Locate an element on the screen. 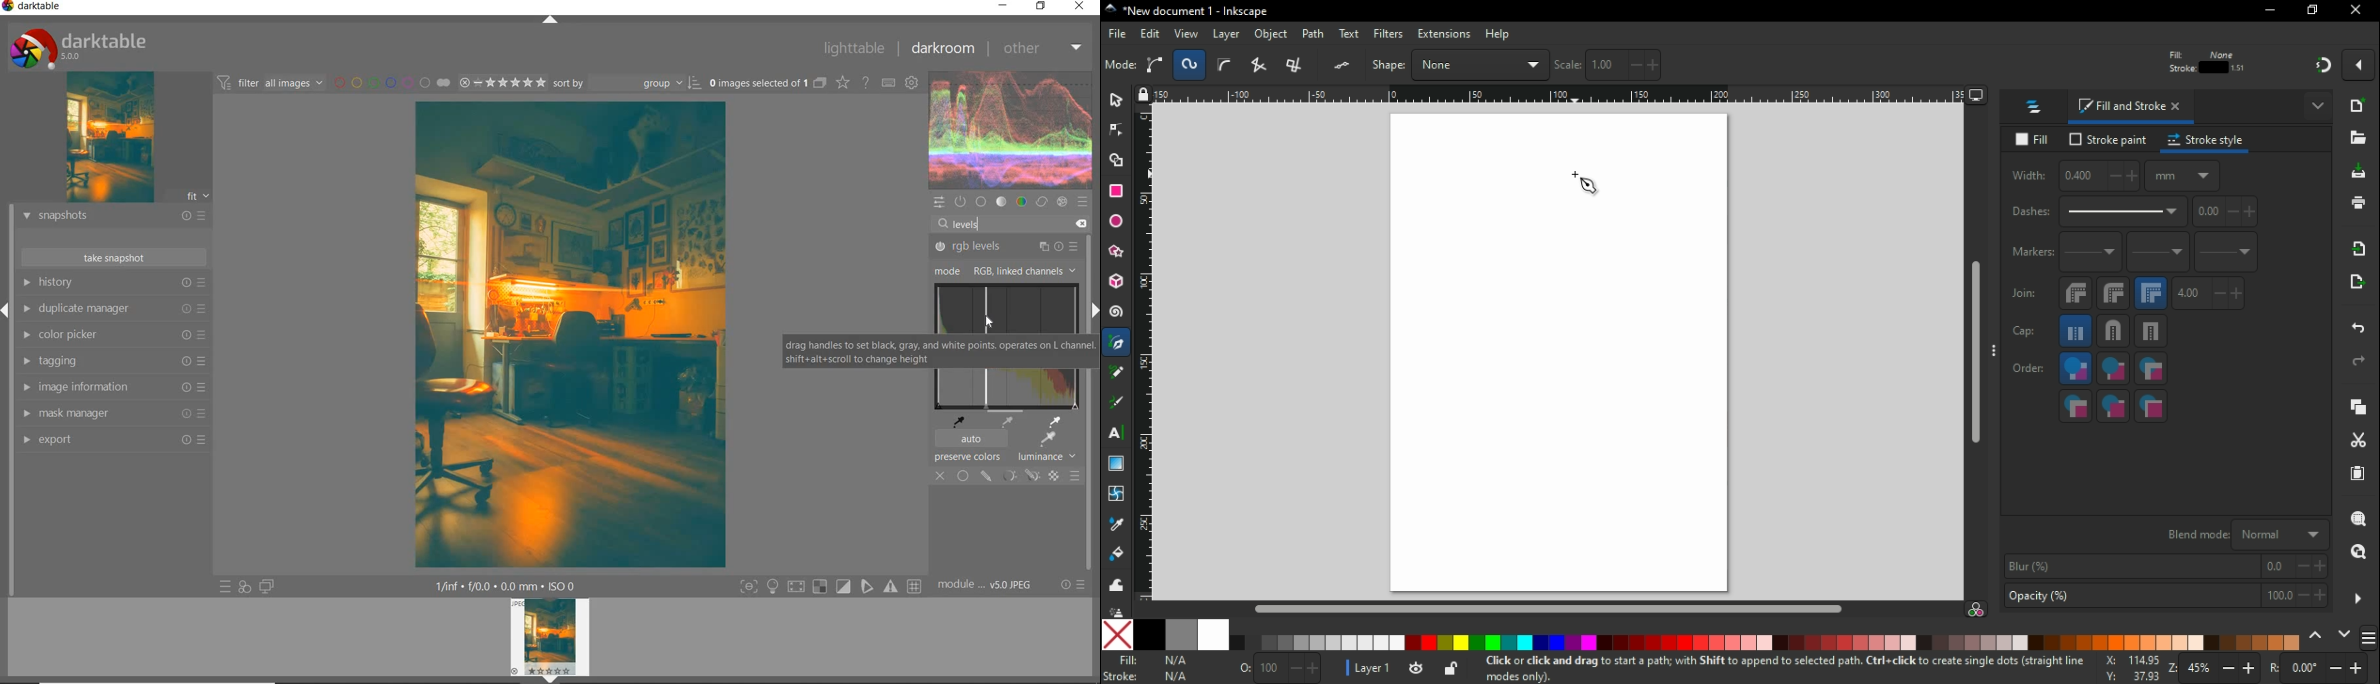 The width and height of the screenshot is (2380, 700). rectangle tool is located at coordinates (1118, 191).